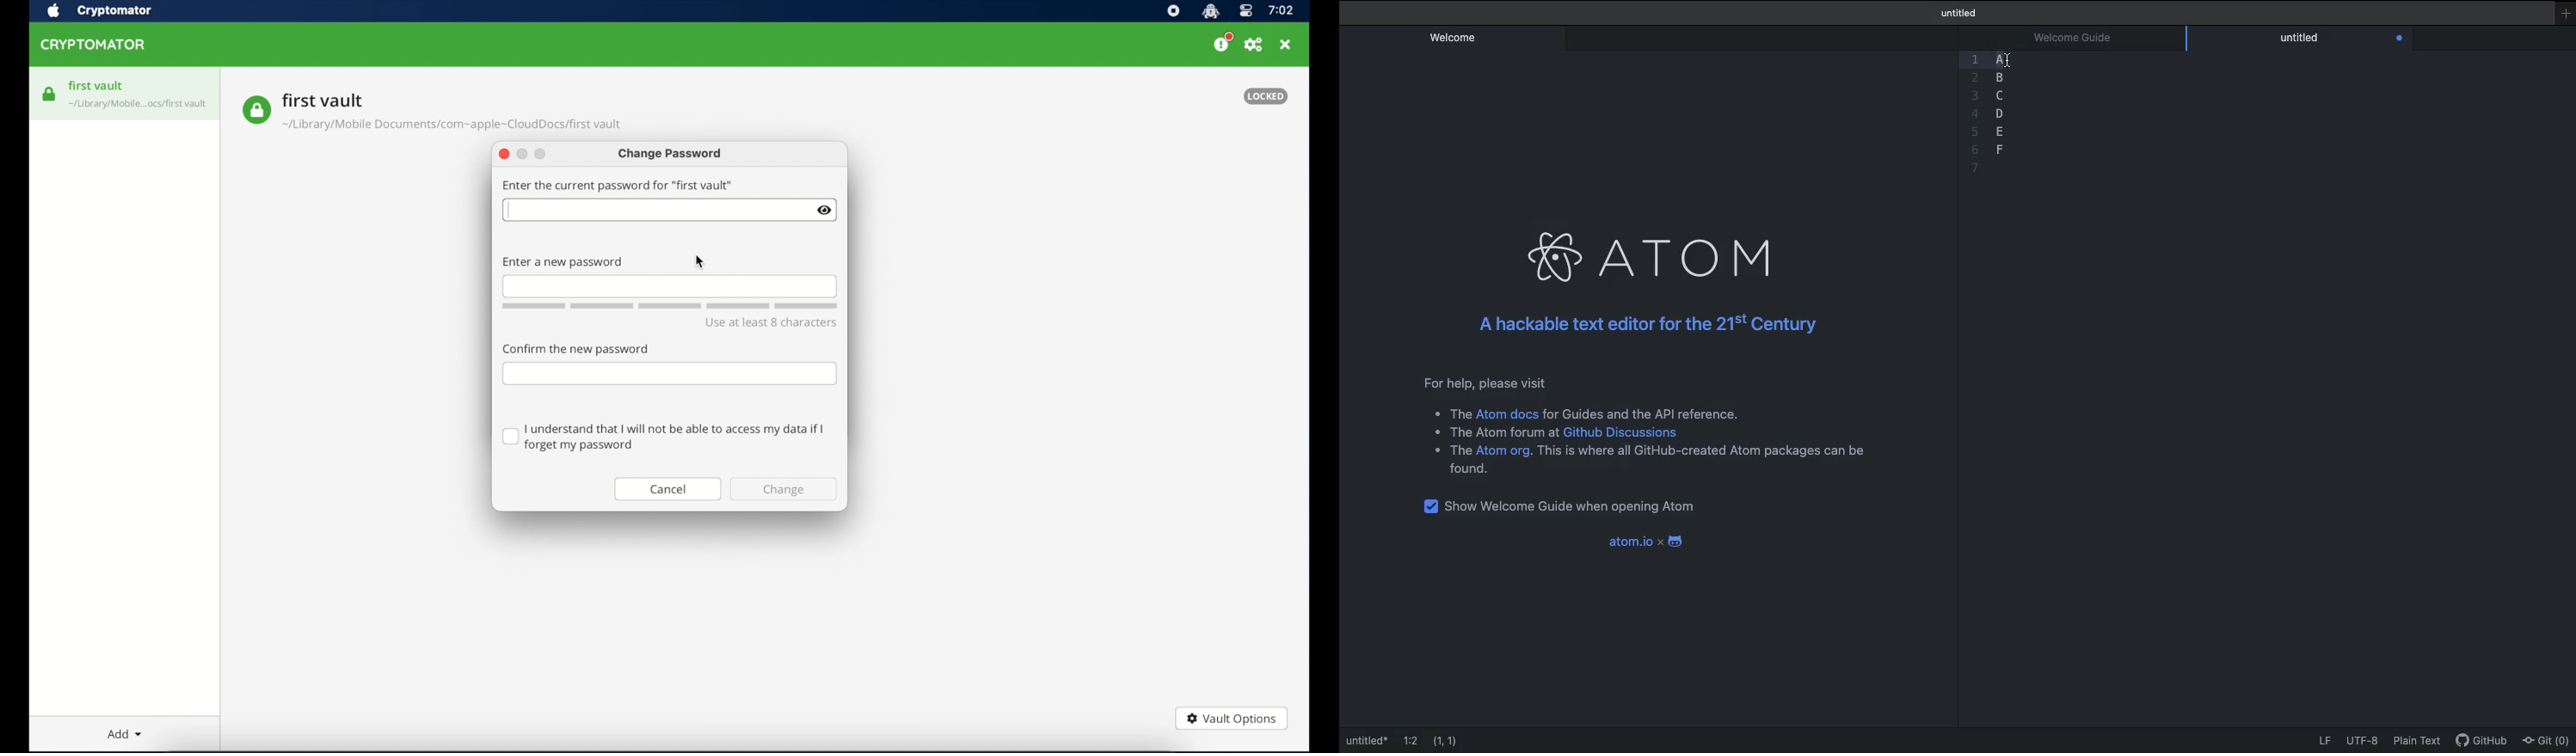 The width and height of the screenshot is (2576, 756). What do you see at coordinates (1223, 43) in the screenshot?
I see `please consider donating` at bounding box center [1223, 43].